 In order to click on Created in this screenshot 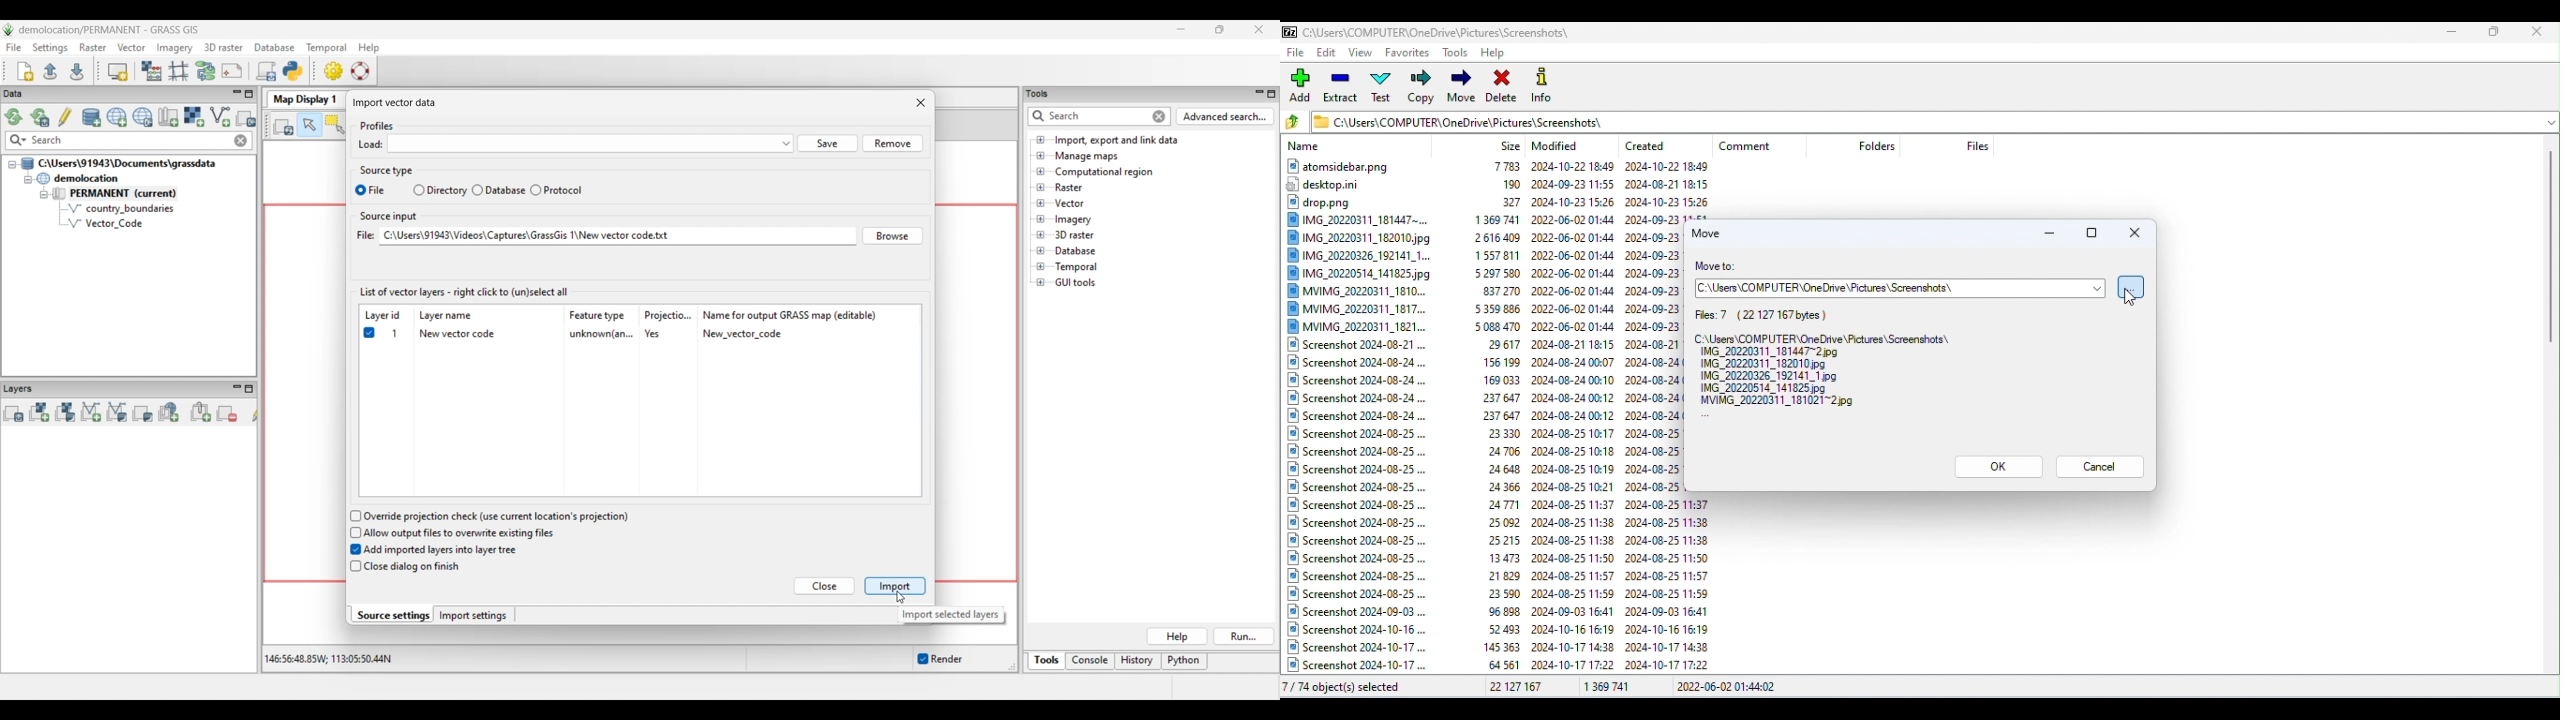, I will do `click(1652, 142)`.